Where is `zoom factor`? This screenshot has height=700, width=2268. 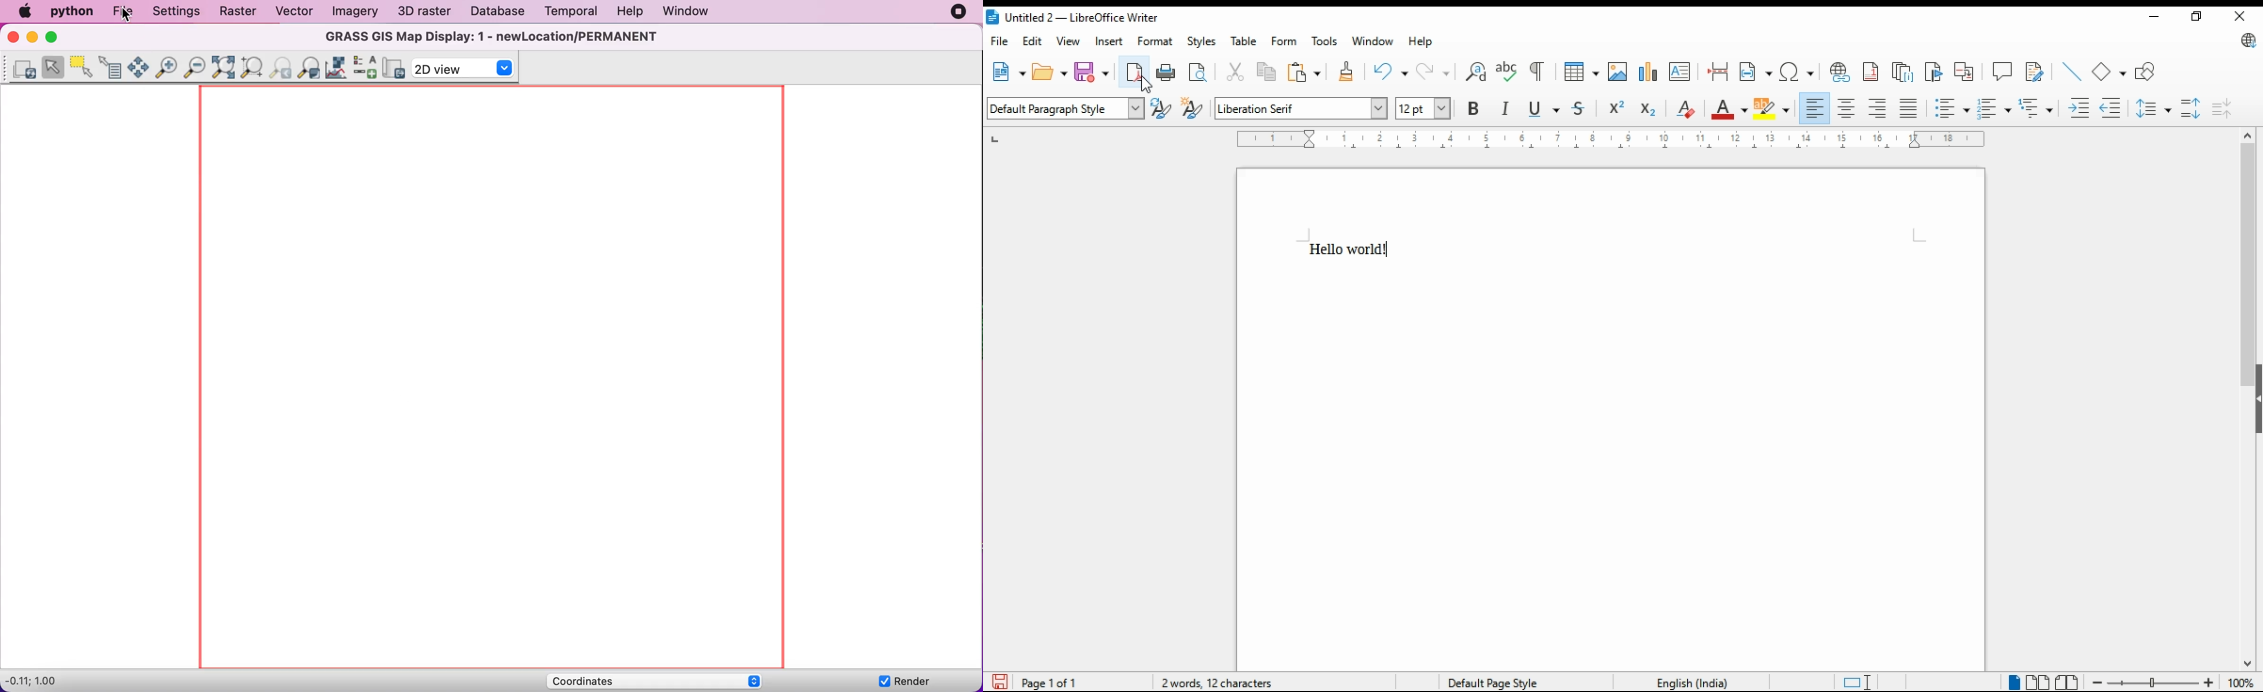 zoom factor is located at coordinates (2242, 683).